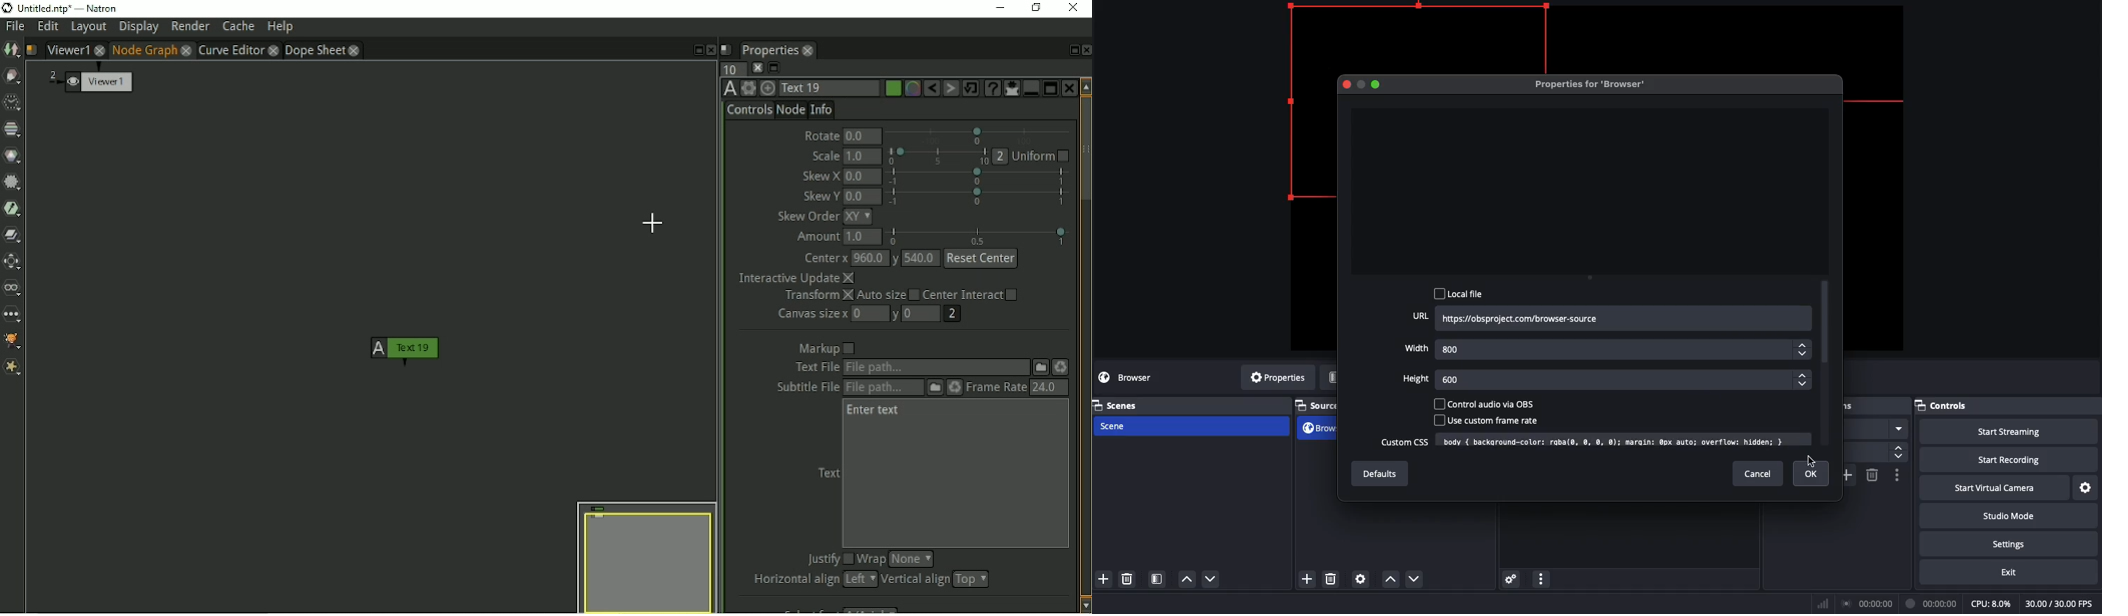 The image size is (2128, 616). What do you see at coordinates (978, 176) in the screenshot?
I see `selection bar` at bounding box center [978, 176].